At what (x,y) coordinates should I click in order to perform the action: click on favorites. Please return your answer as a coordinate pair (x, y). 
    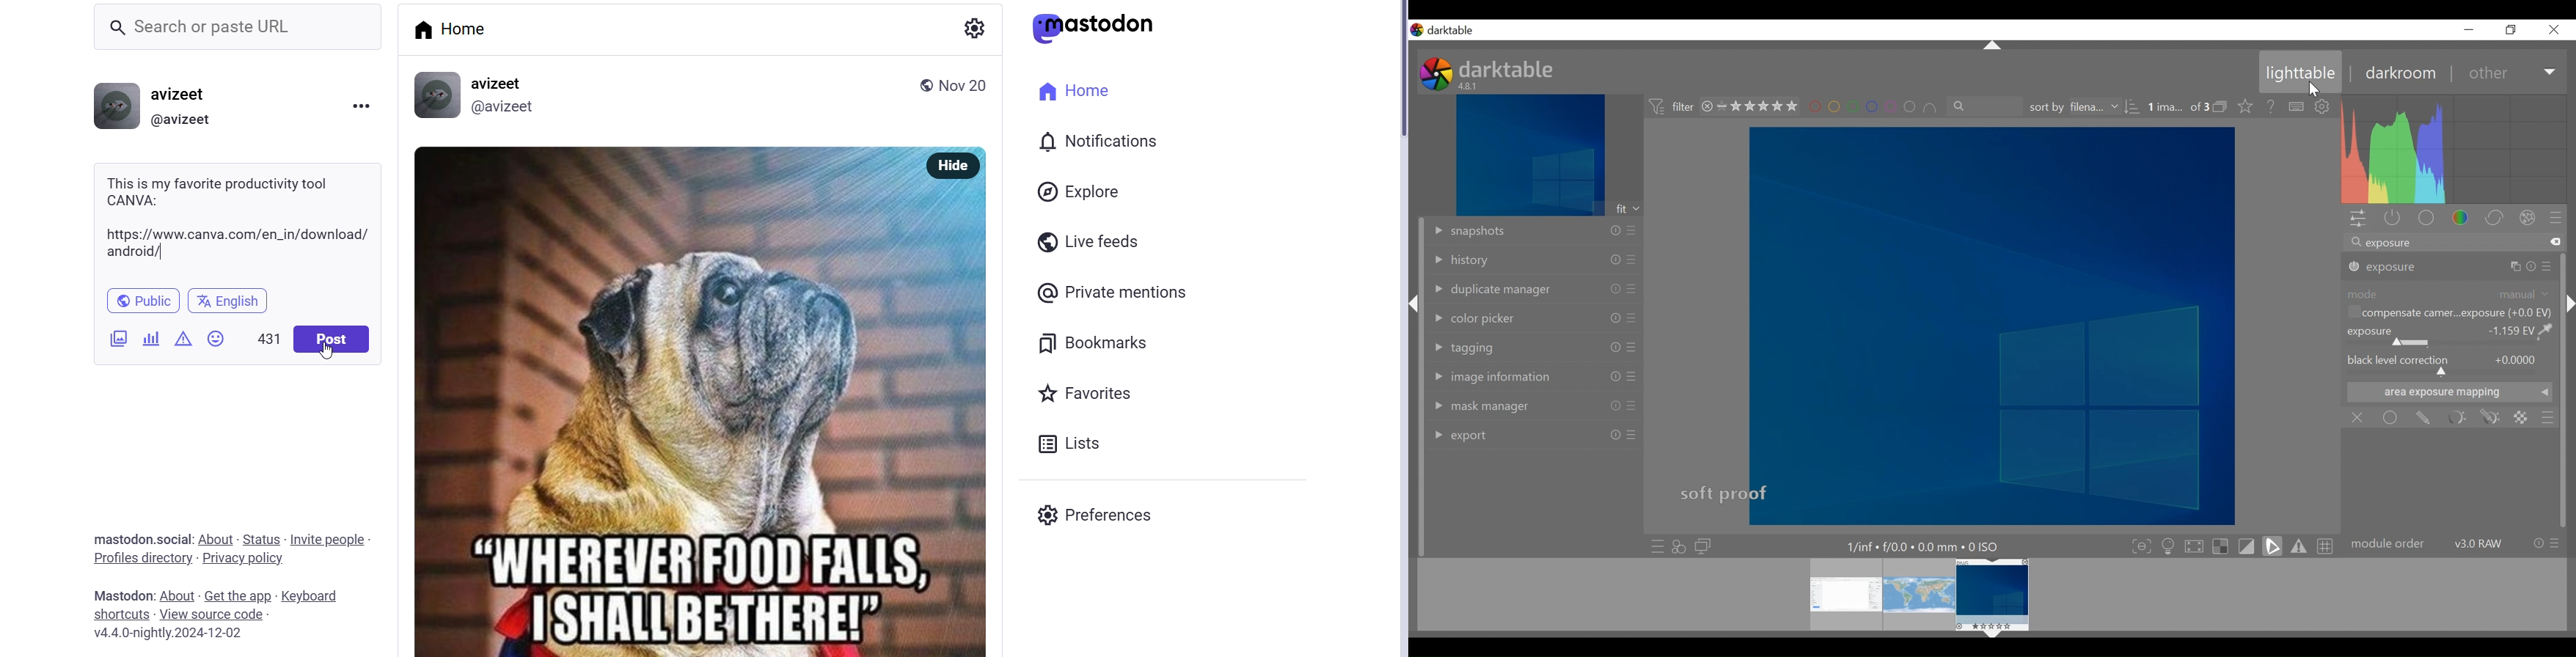
    Looking at the image, I should click on (1091, 396).